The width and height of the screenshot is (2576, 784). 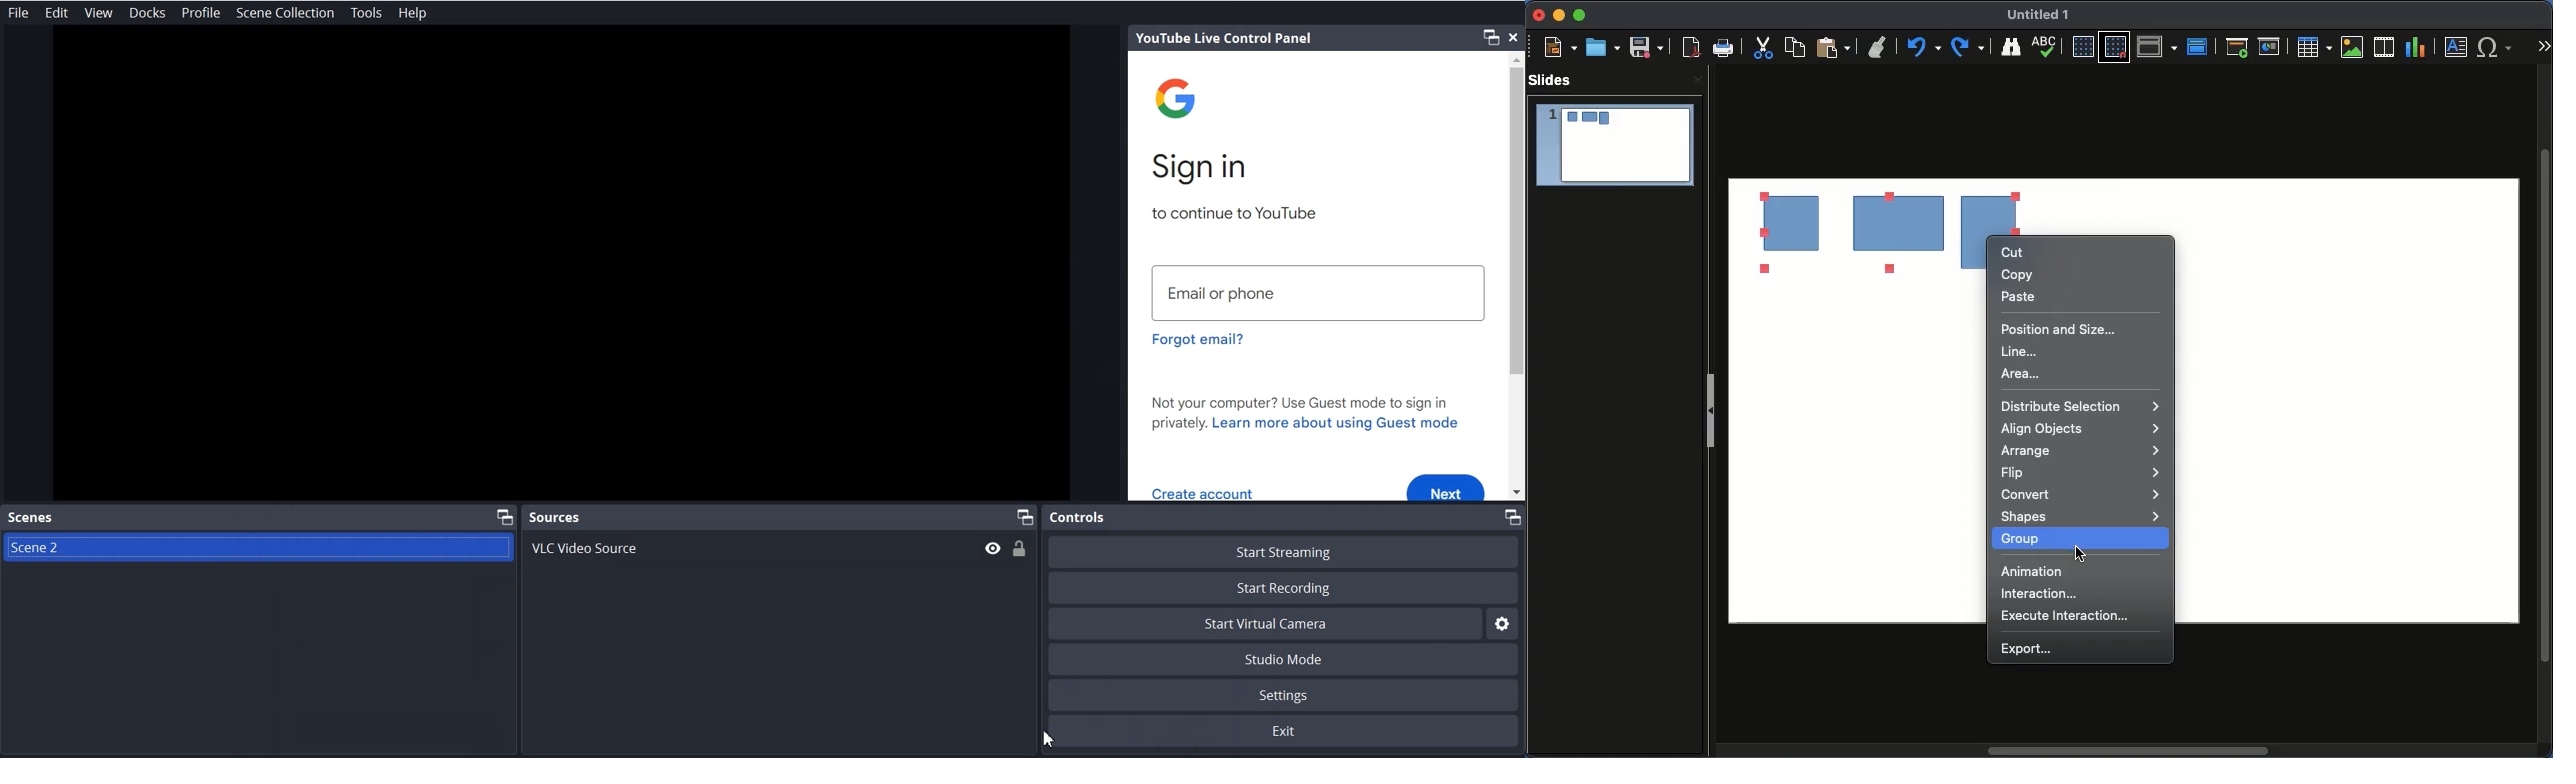 I want to click on next, so click(x=1448, y=485).